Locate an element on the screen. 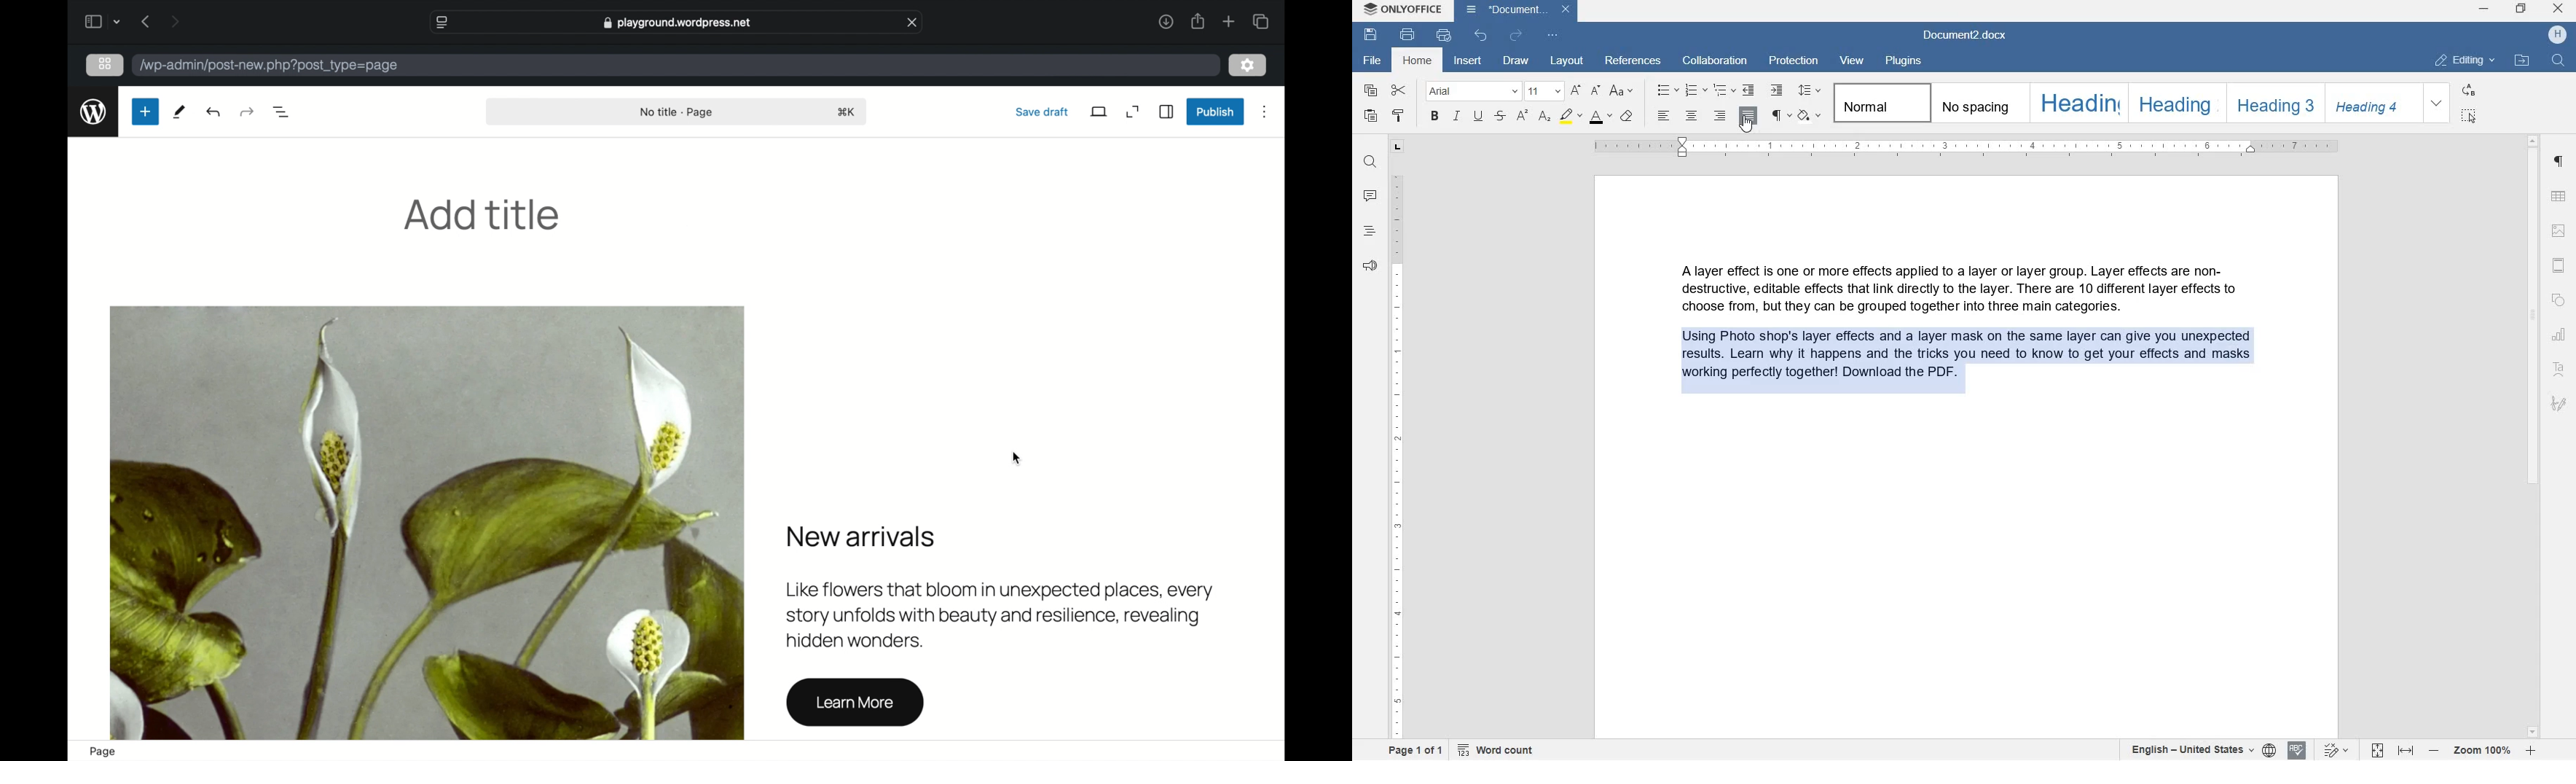 The width and height of the screenshot is (2576, 784). CENTER ALIGNMENT is located at coordinates (1692, 116).